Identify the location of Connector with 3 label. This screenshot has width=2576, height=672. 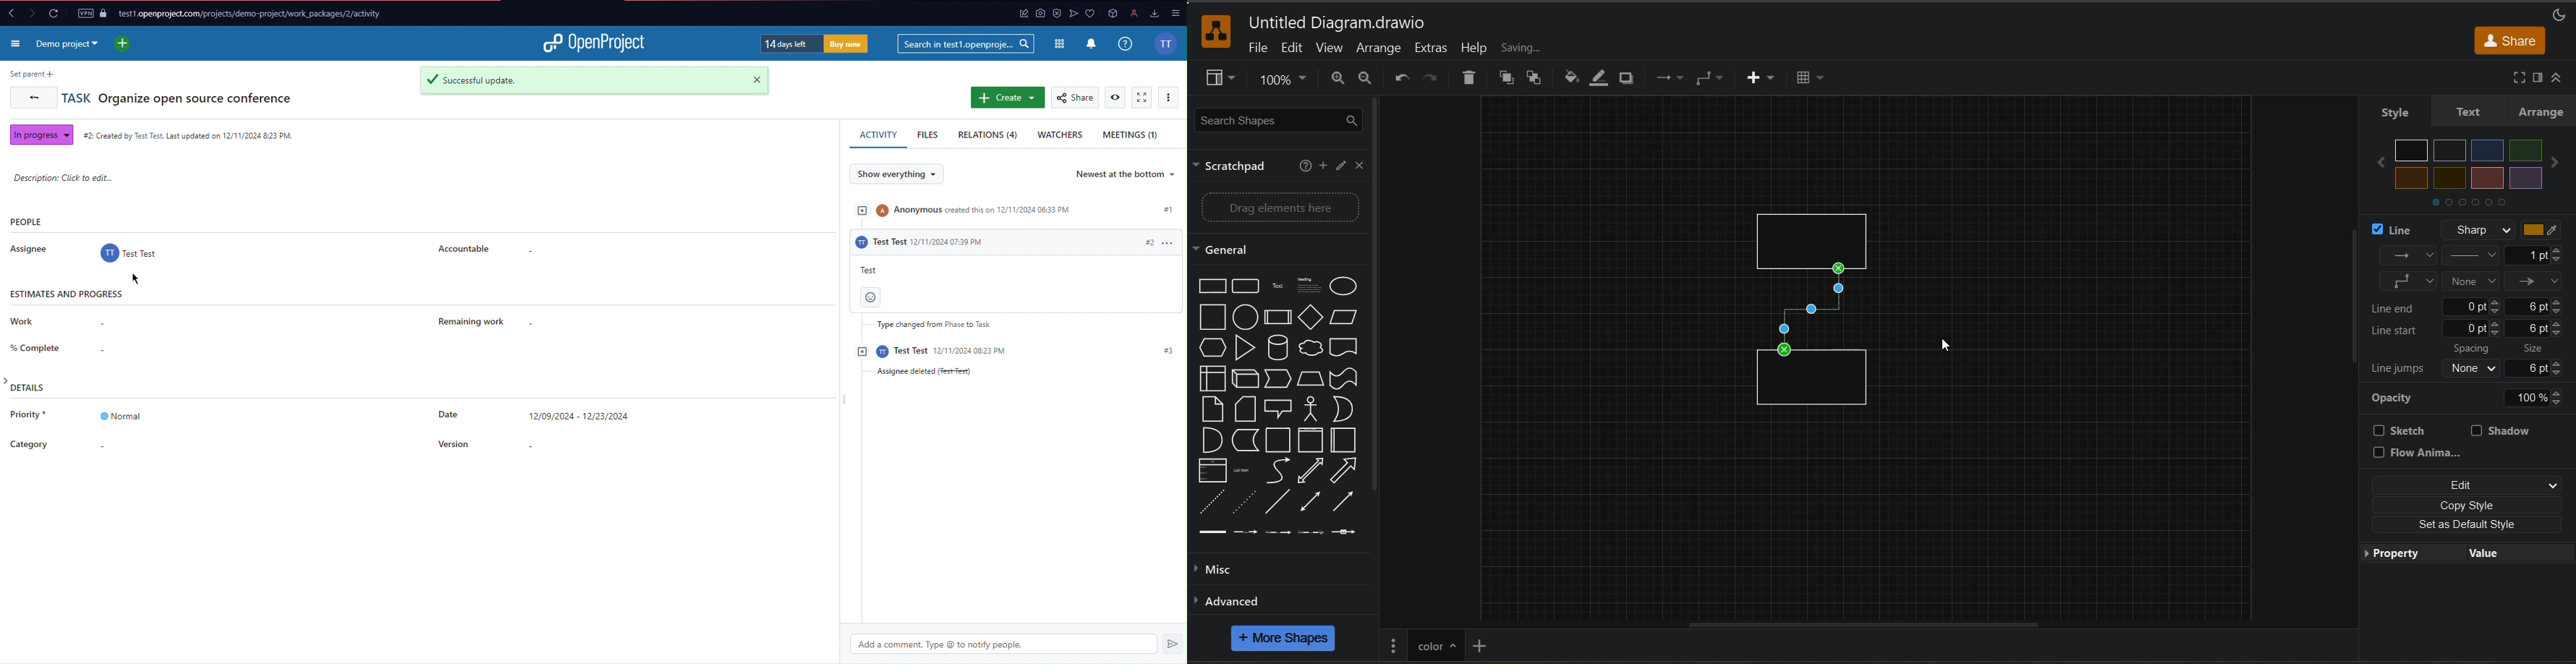
(1310, 535).